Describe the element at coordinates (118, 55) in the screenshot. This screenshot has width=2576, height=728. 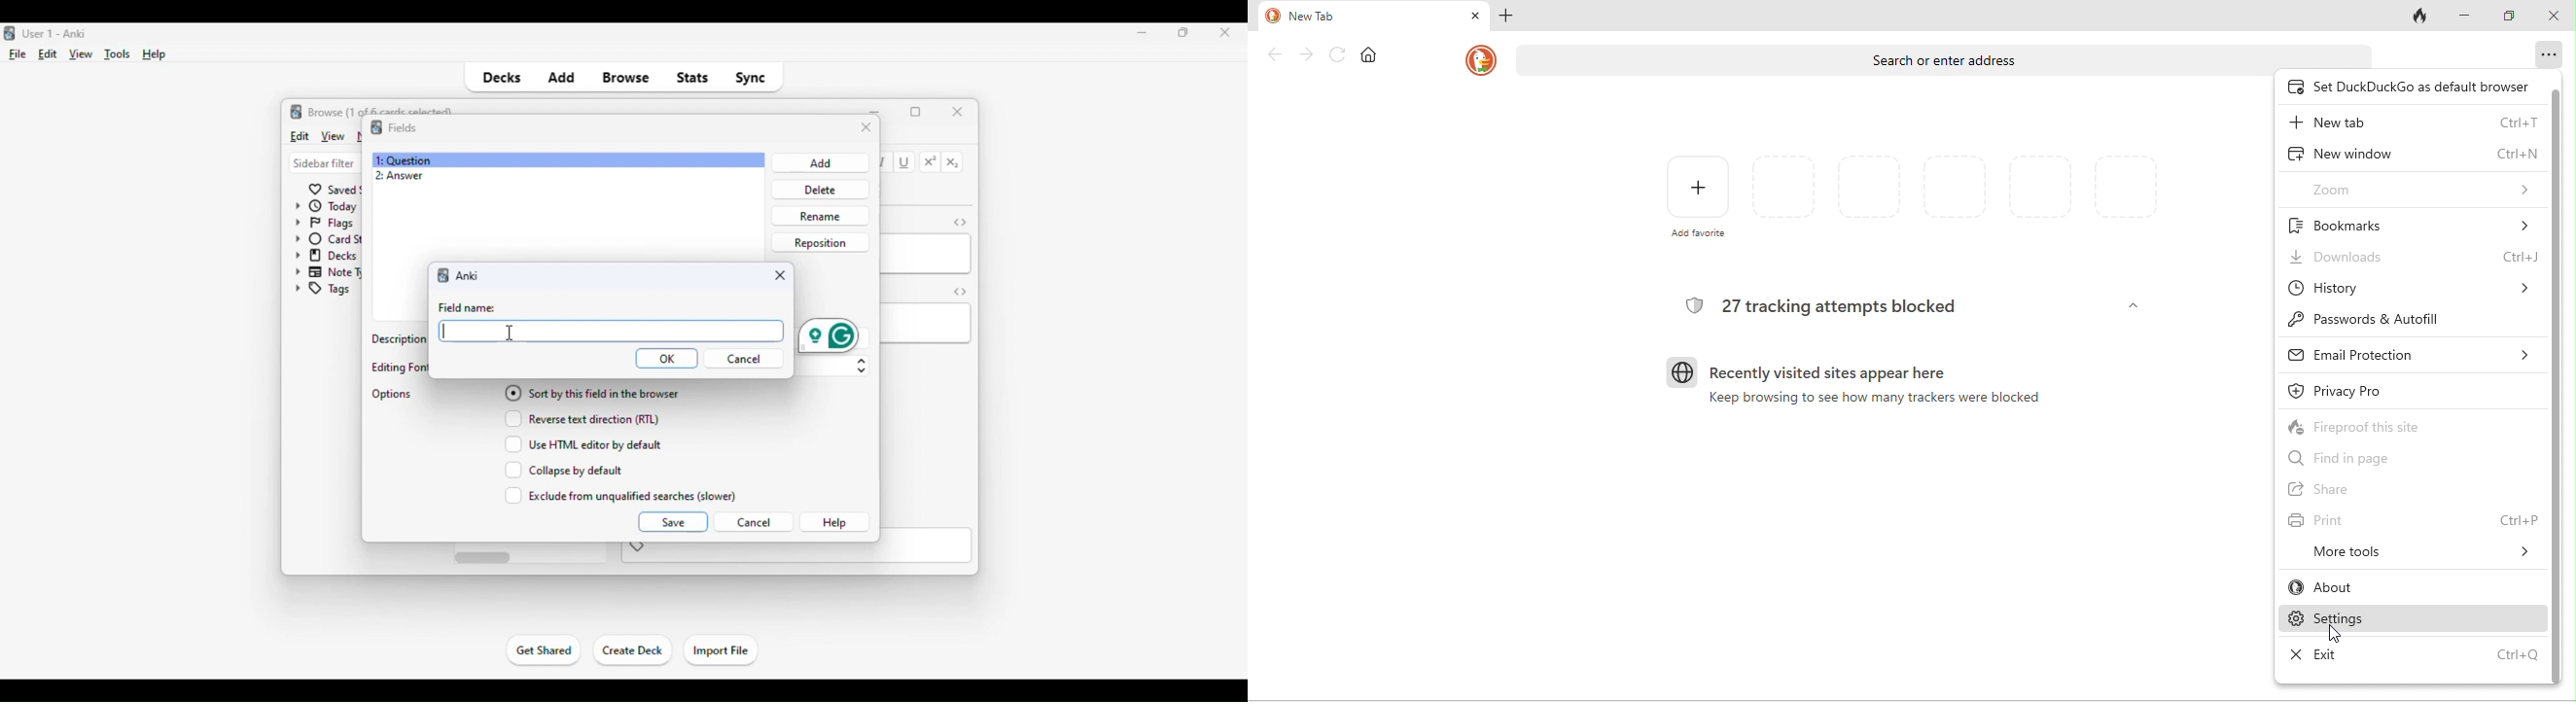
I see `tools` at that location.